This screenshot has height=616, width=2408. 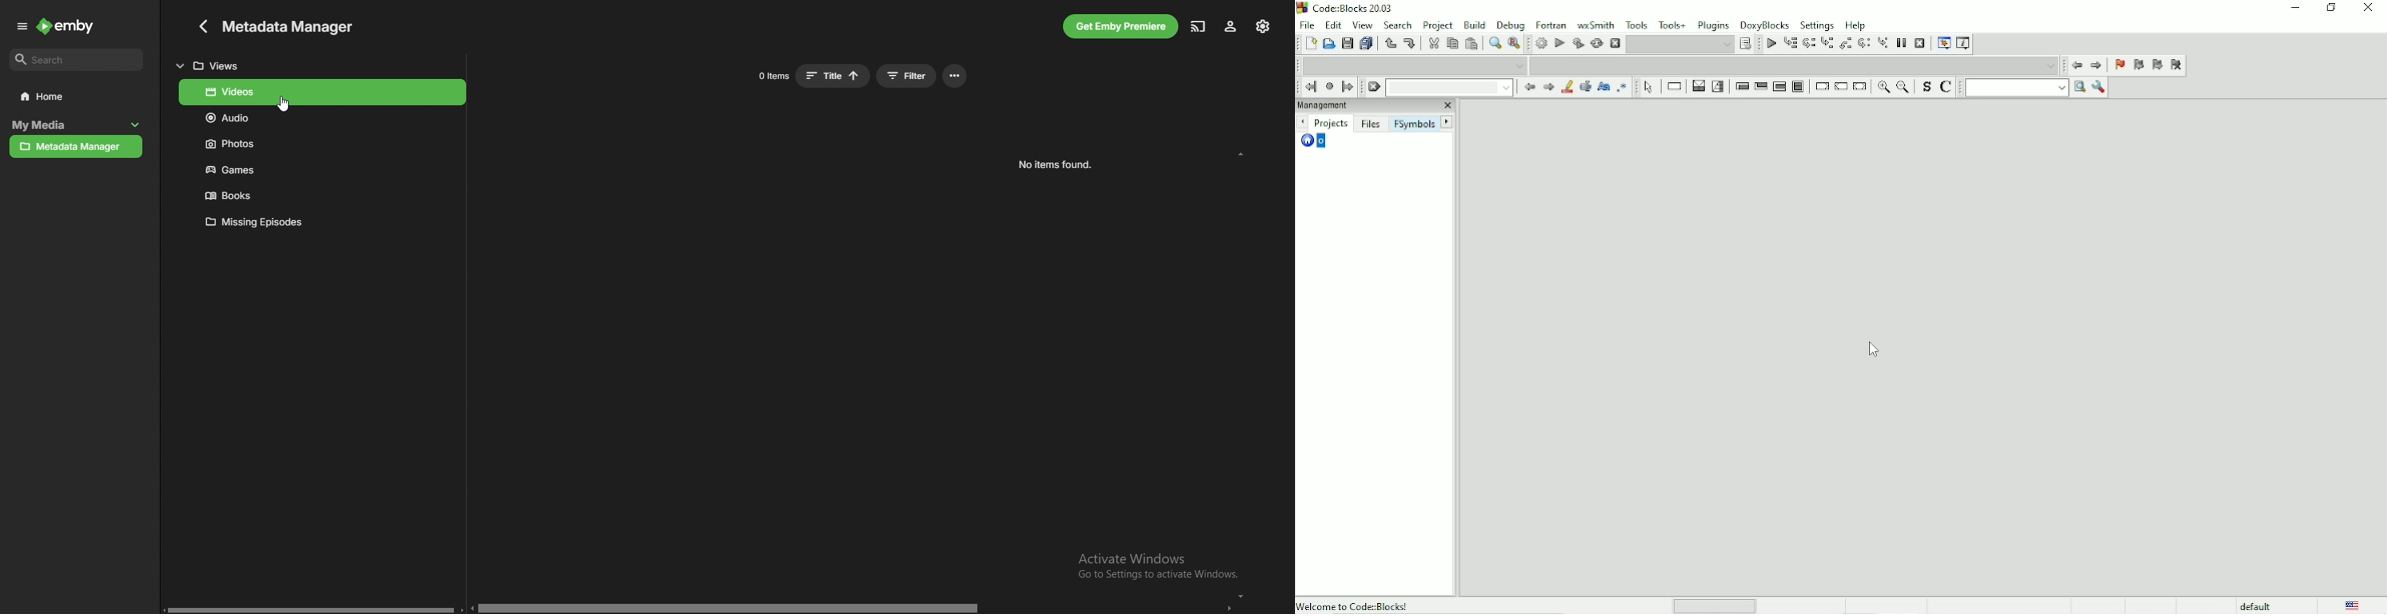 I want to click on Files, so click(x=1370, y=124).